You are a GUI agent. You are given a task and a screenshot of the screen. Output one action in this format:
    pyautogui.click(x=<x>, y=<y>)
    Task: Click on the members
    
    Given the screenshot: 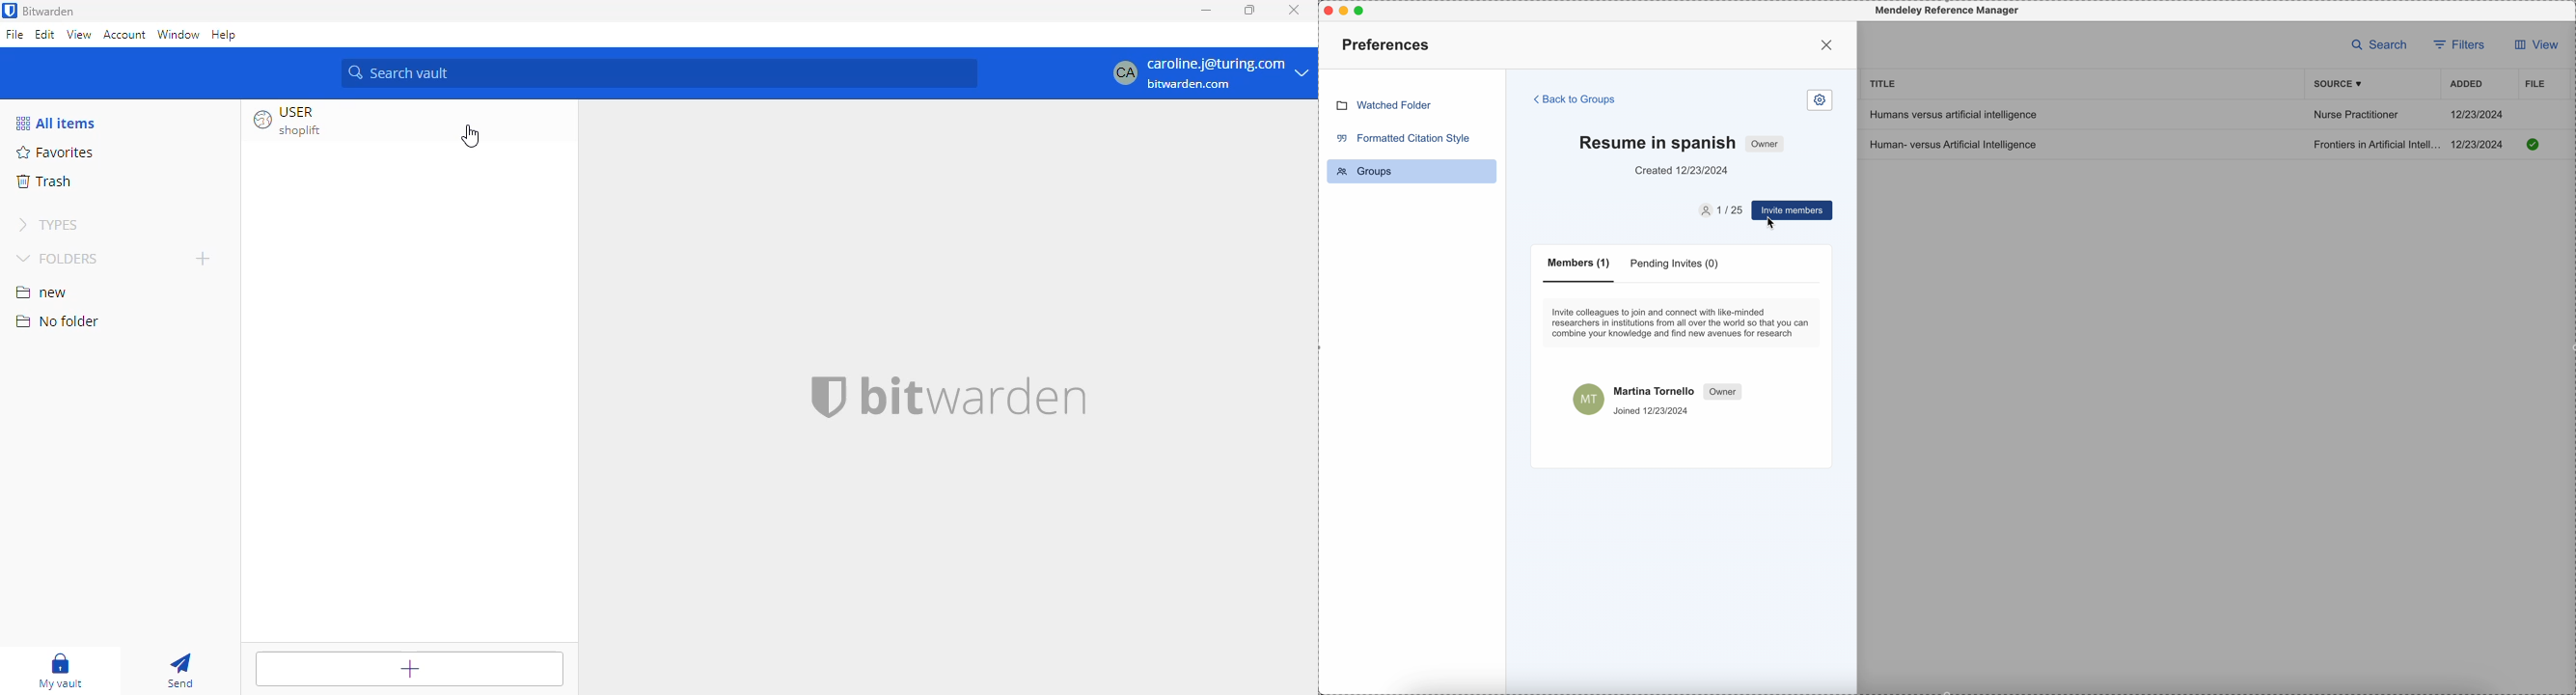 What is the action you would take?
    pyautogui.click(x=1718, y=211)
    